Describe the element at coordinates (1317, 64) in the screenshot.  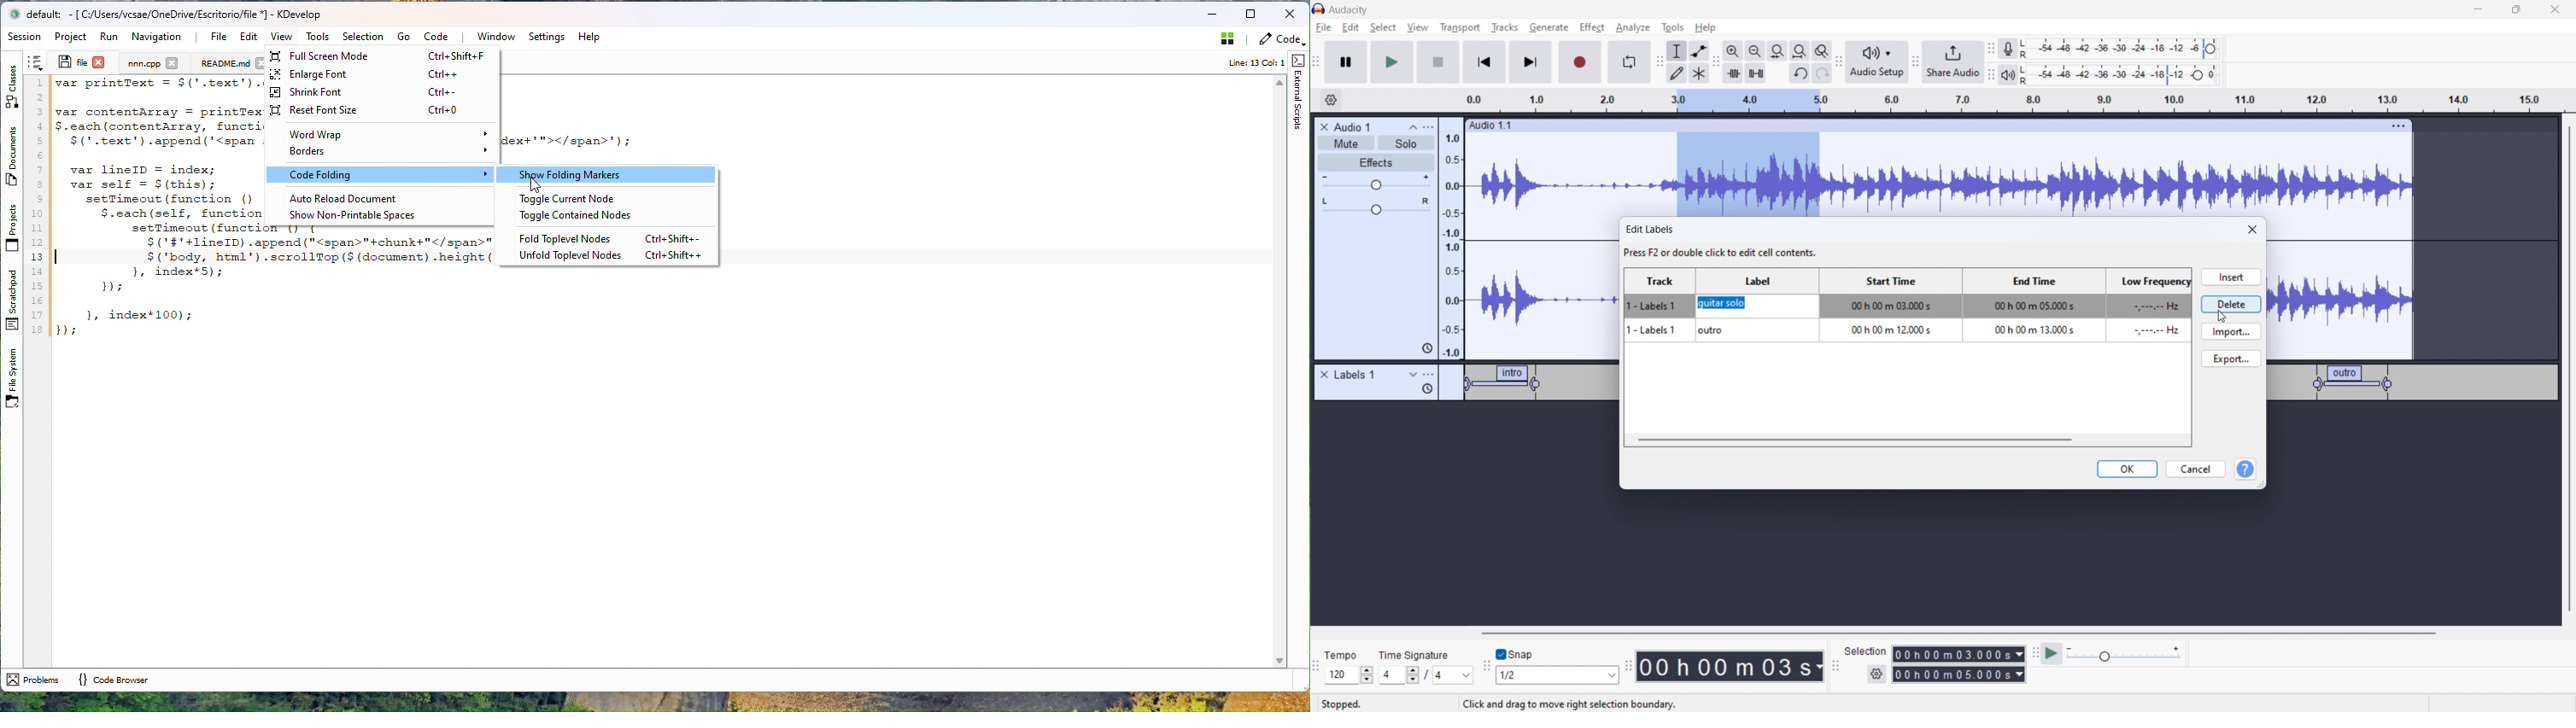
I see `transport toolbar` at that location.